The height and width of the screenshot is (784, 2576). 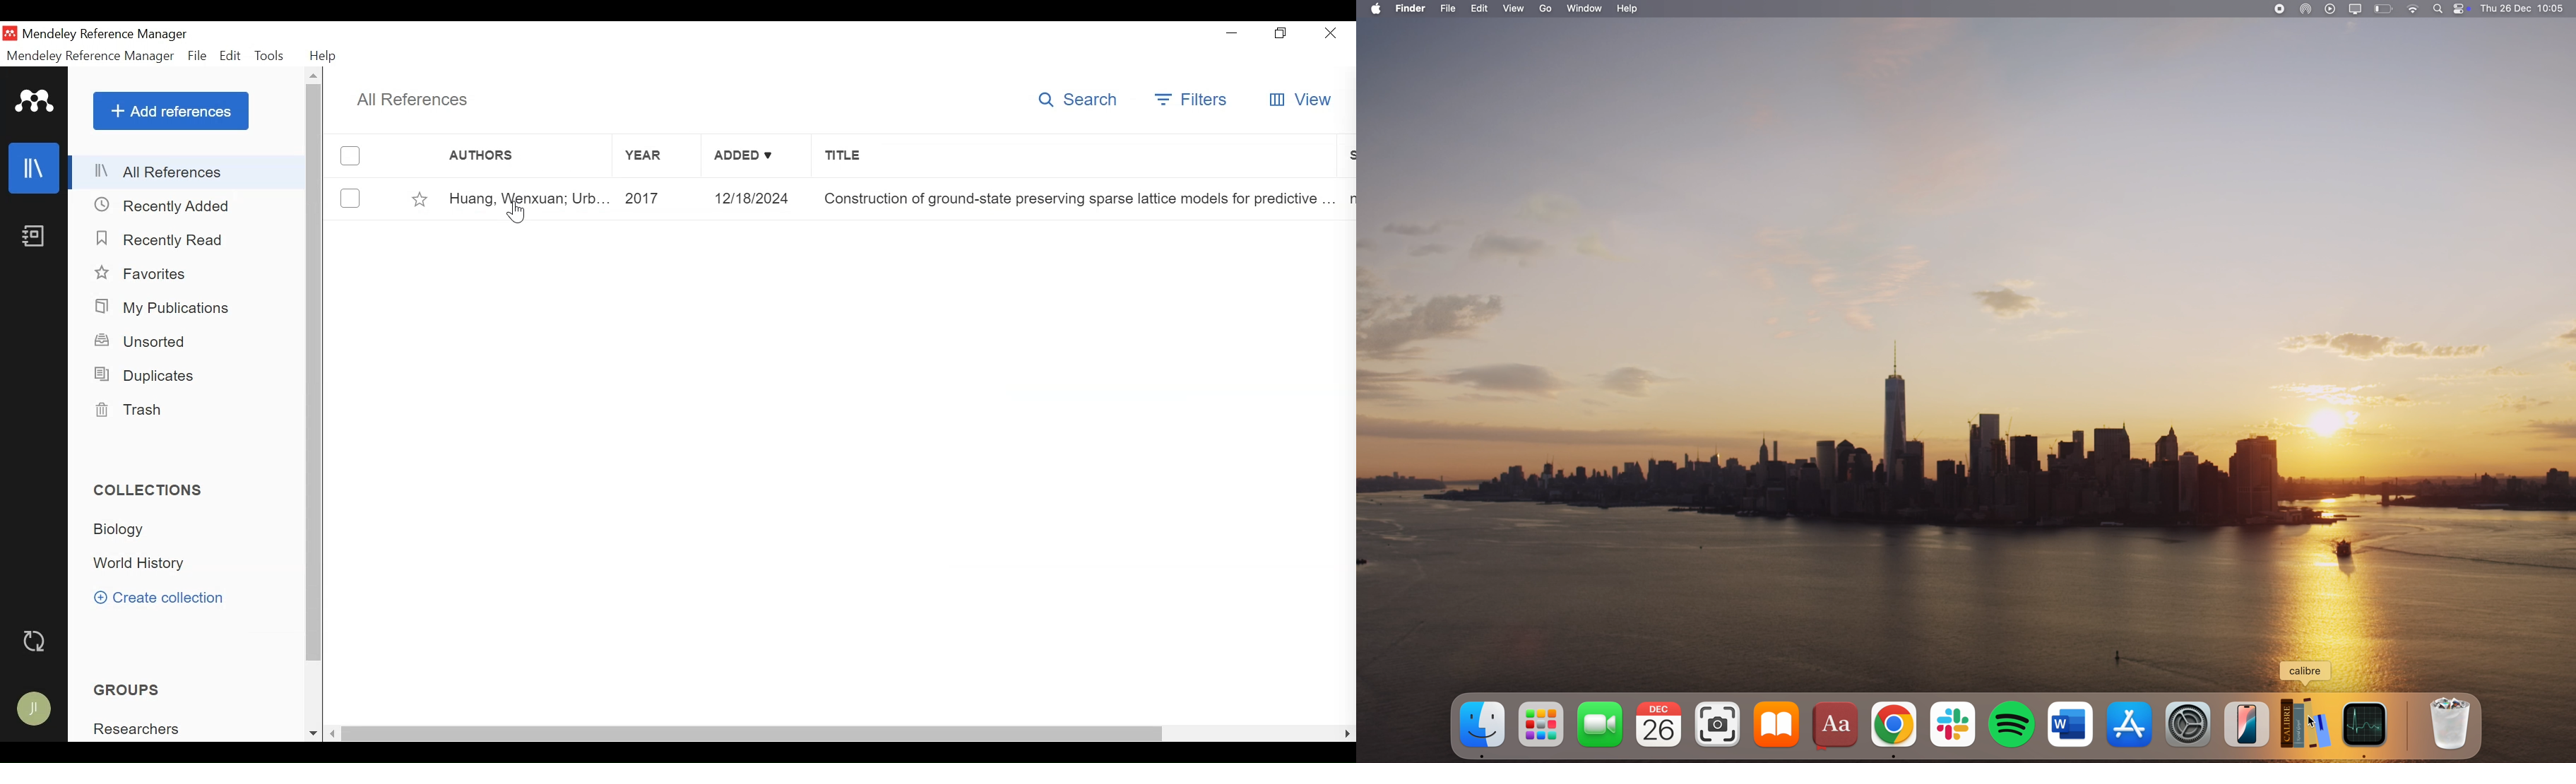 What do you see at coordinates (1194, 100) in the screenshot?
I see `Filters` at bounding box center [1194, 100].